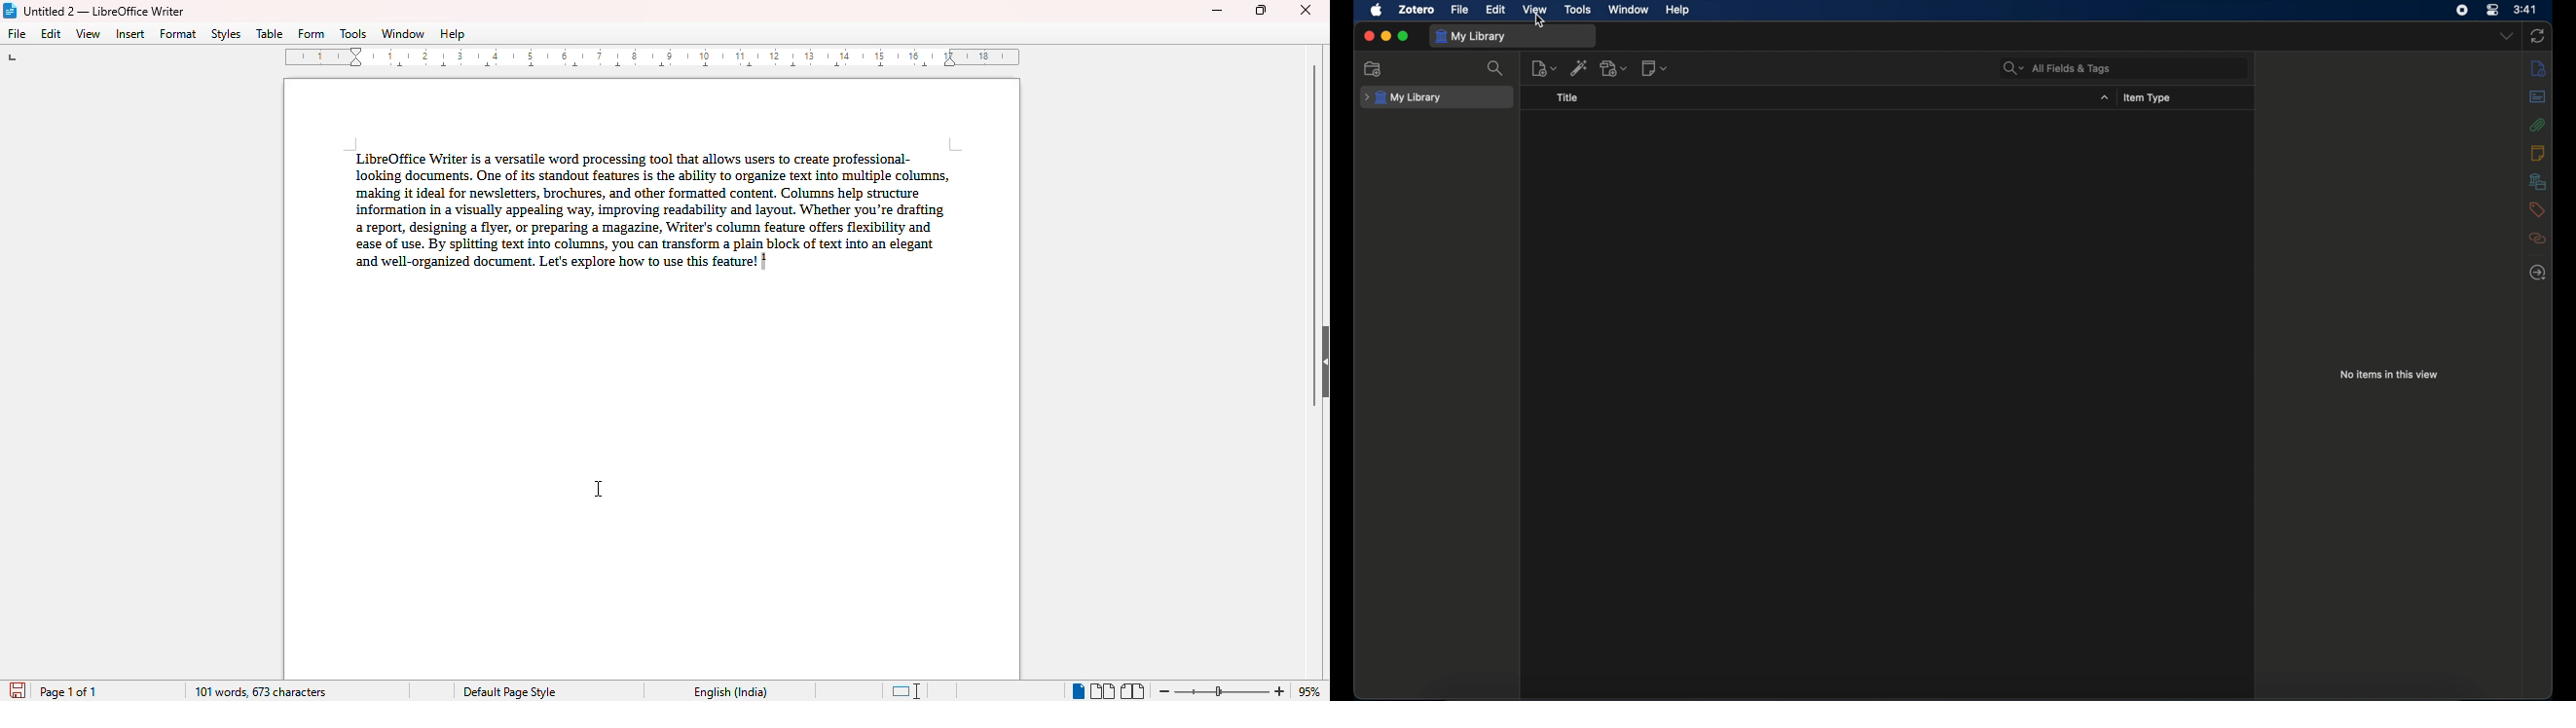  Describe the element at coordinates (2537, 271) in the screenshot. I see `locate` at that location.